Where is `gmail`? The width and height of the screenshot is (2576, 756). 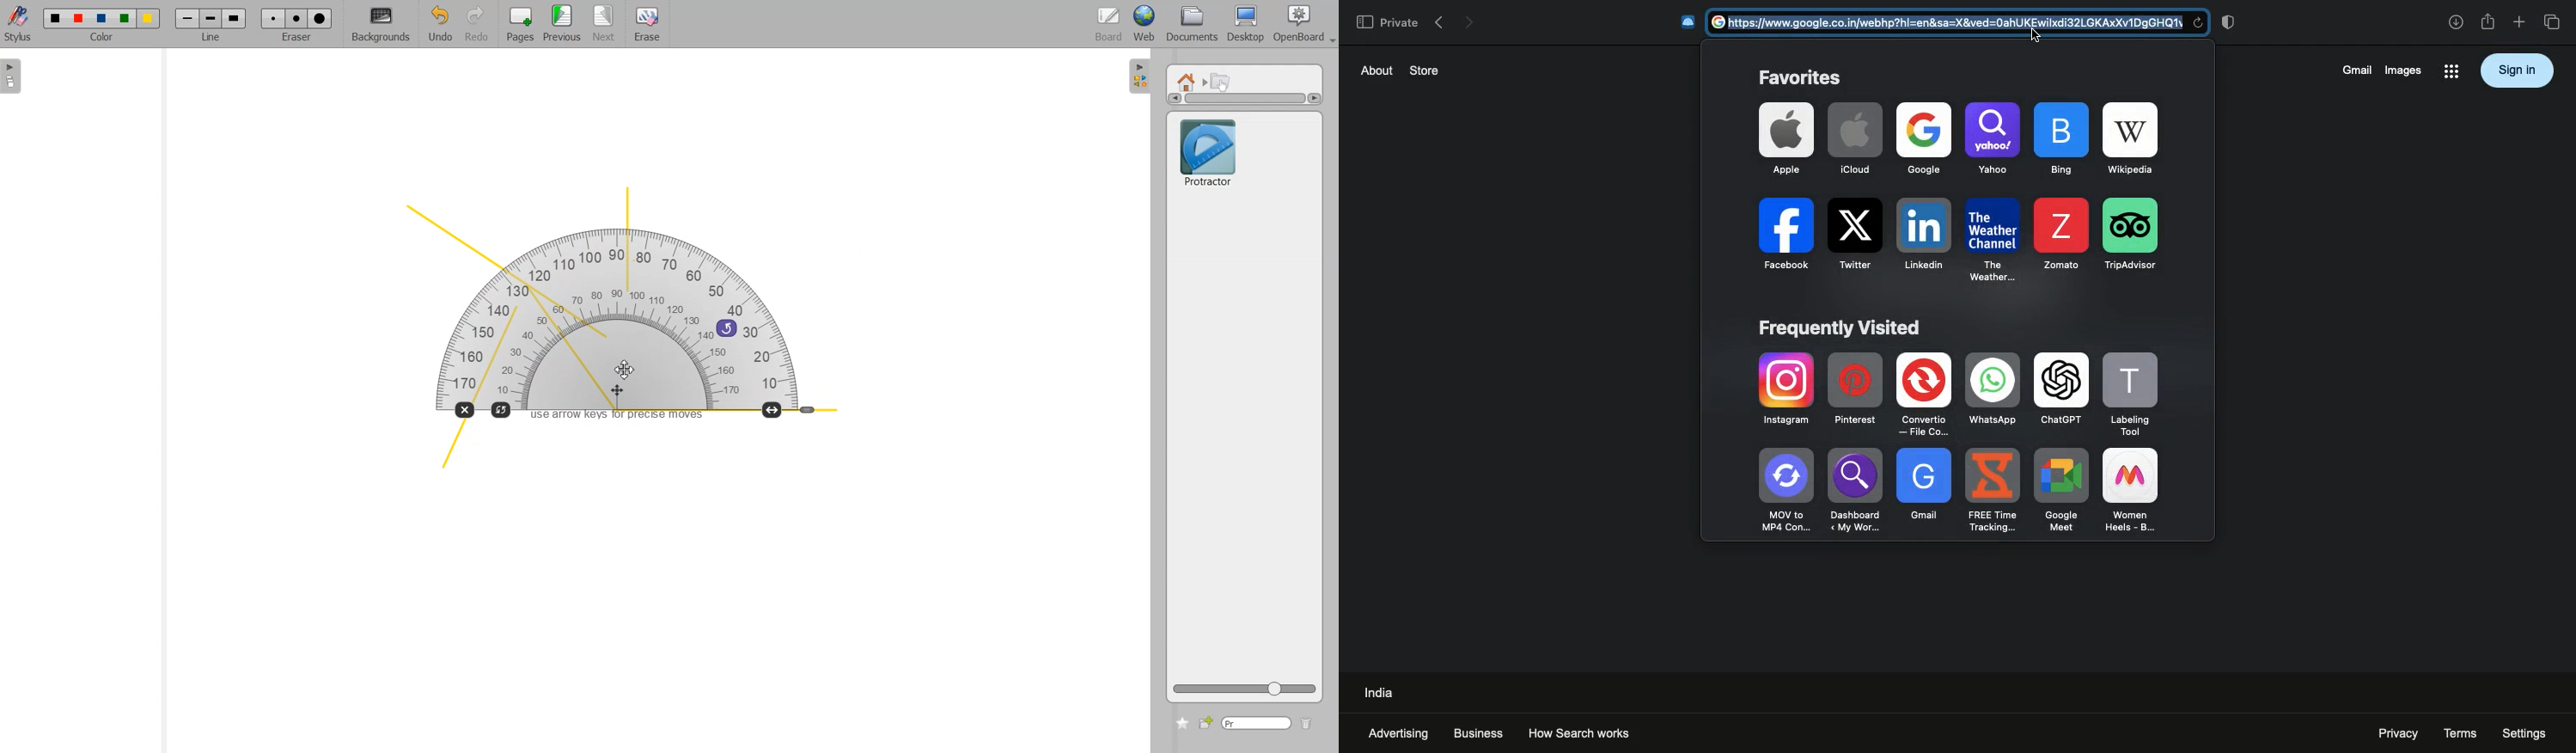 gmail is located at coordinates (2353, 70).